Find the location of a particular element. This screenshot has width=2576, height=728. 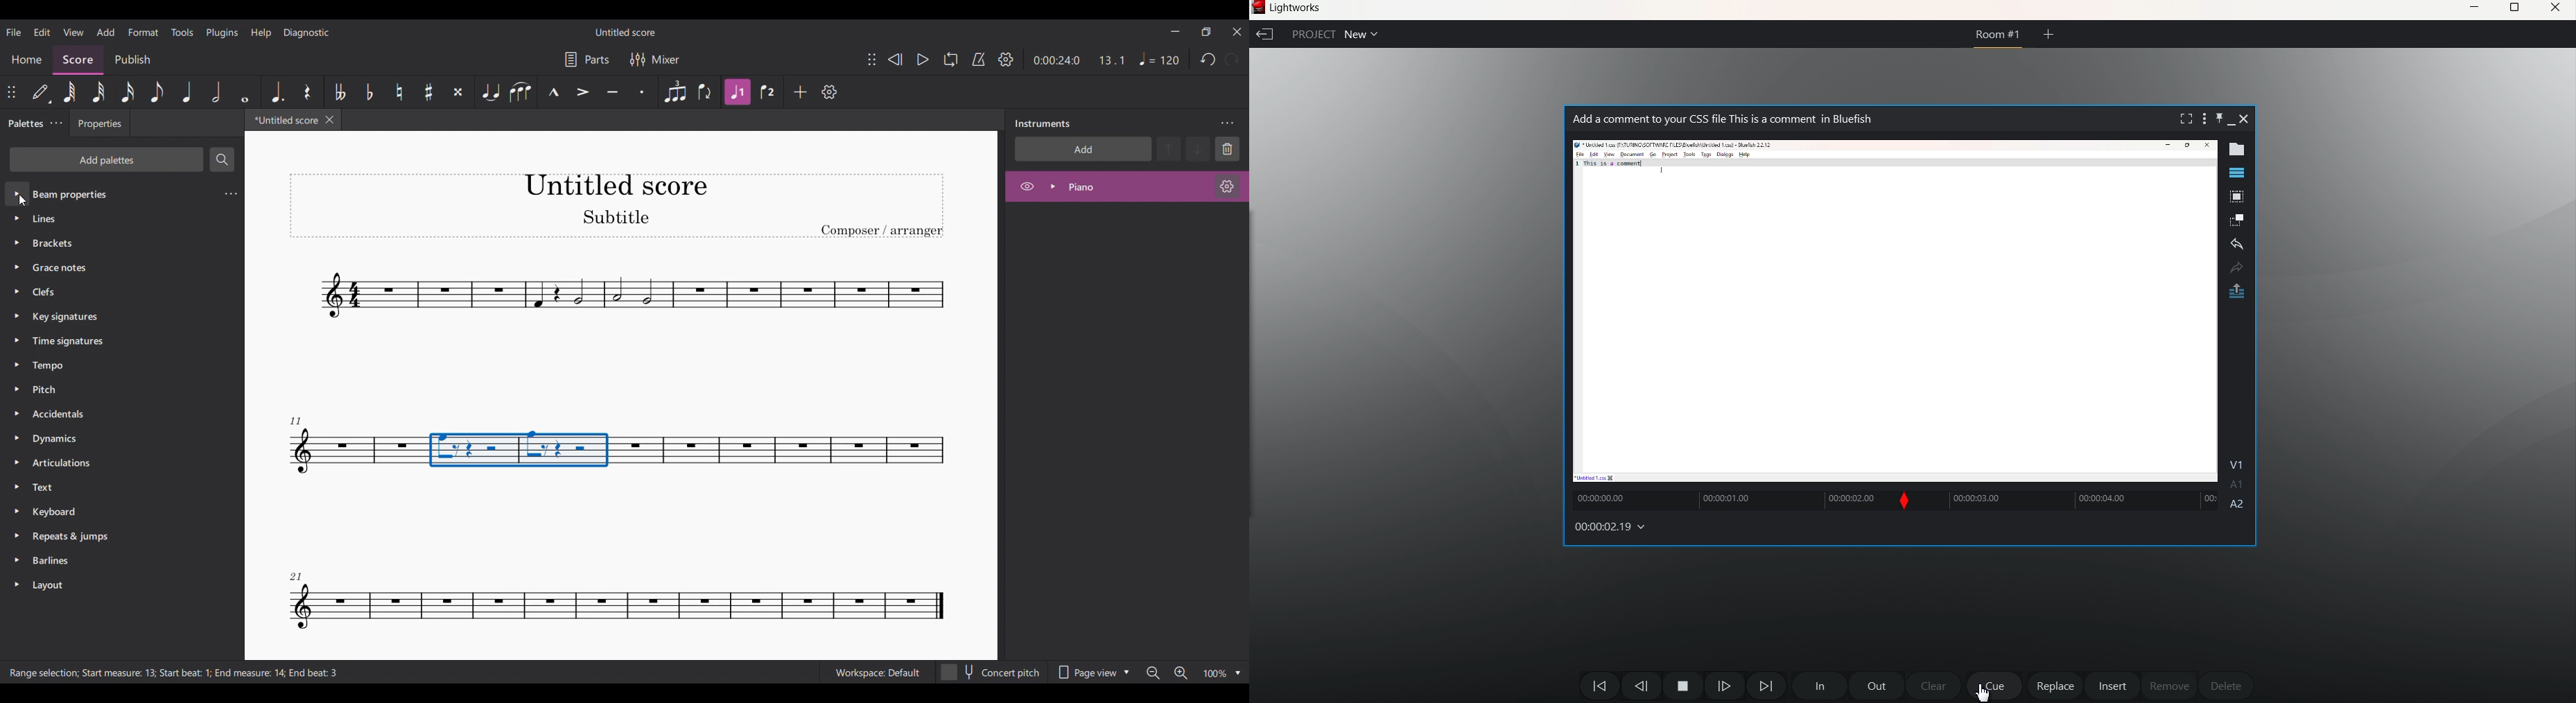

minimize is located at coordinates (2472, 7).